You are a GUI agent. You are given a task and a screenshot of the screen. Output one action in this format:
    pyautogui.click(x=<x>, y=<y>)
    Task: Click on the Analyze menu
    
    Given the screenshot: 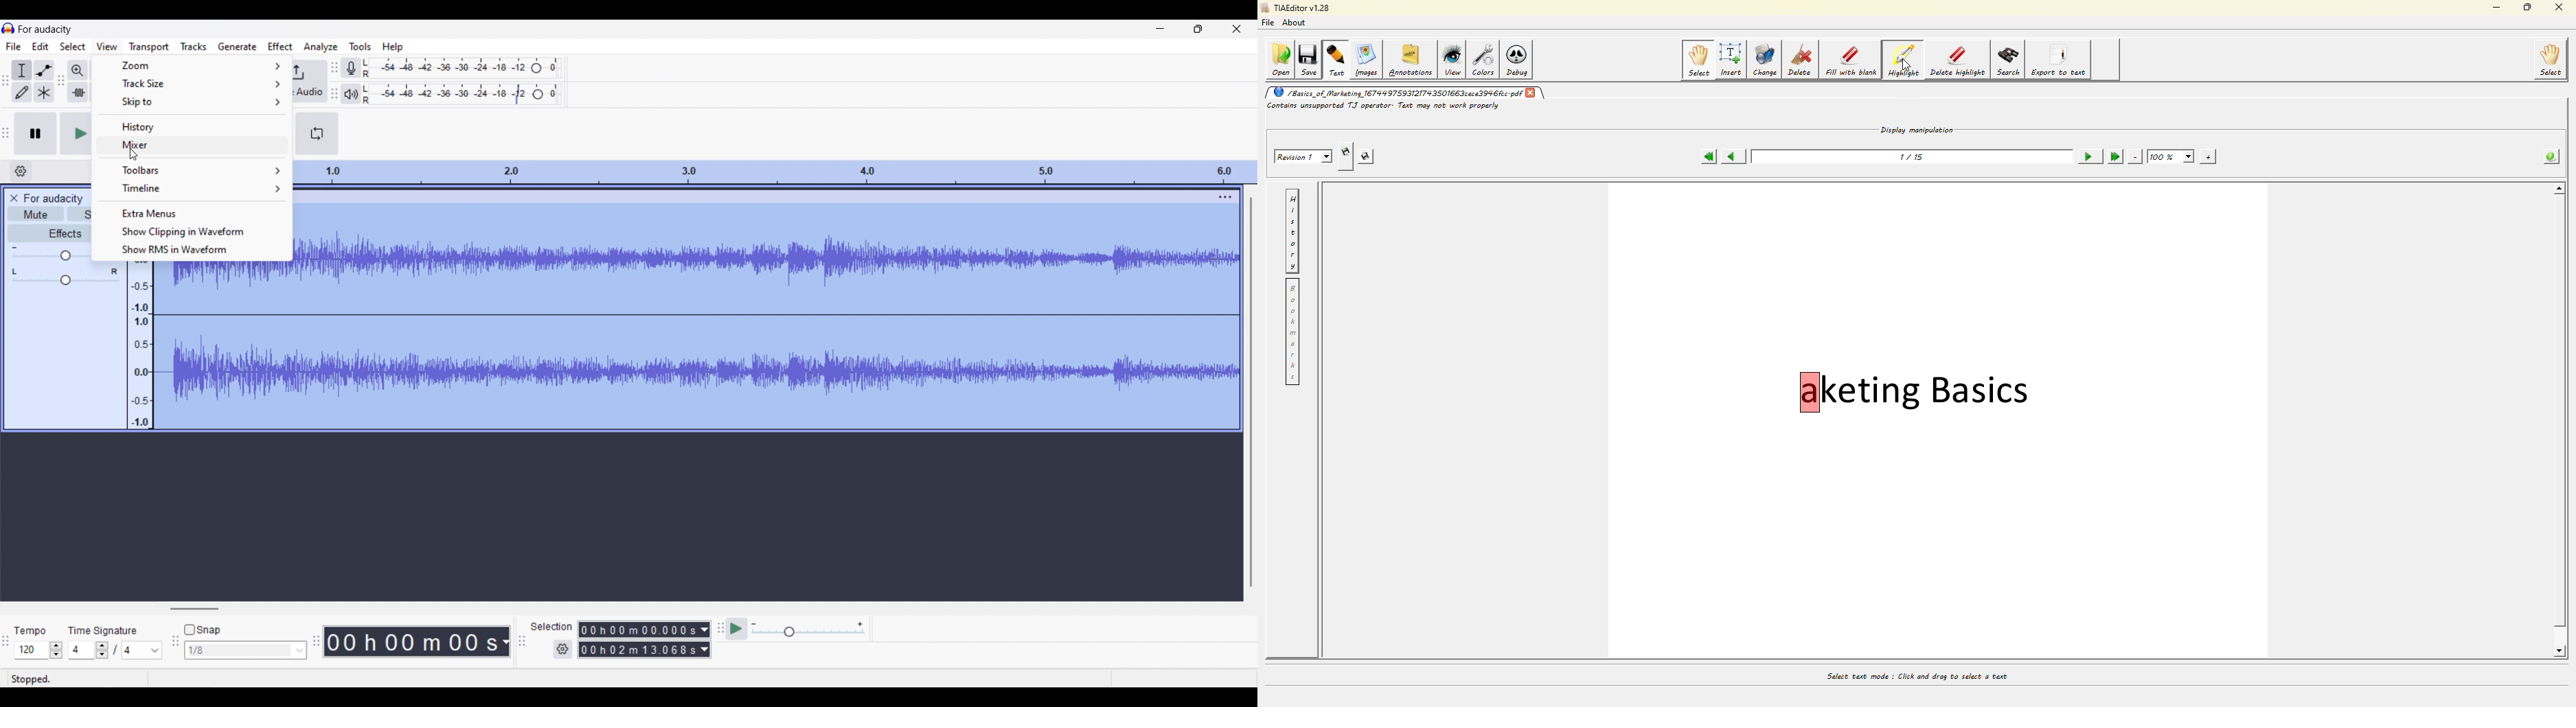 What is the action you would take?
    pyautogui.click(x=321, y=48)
    